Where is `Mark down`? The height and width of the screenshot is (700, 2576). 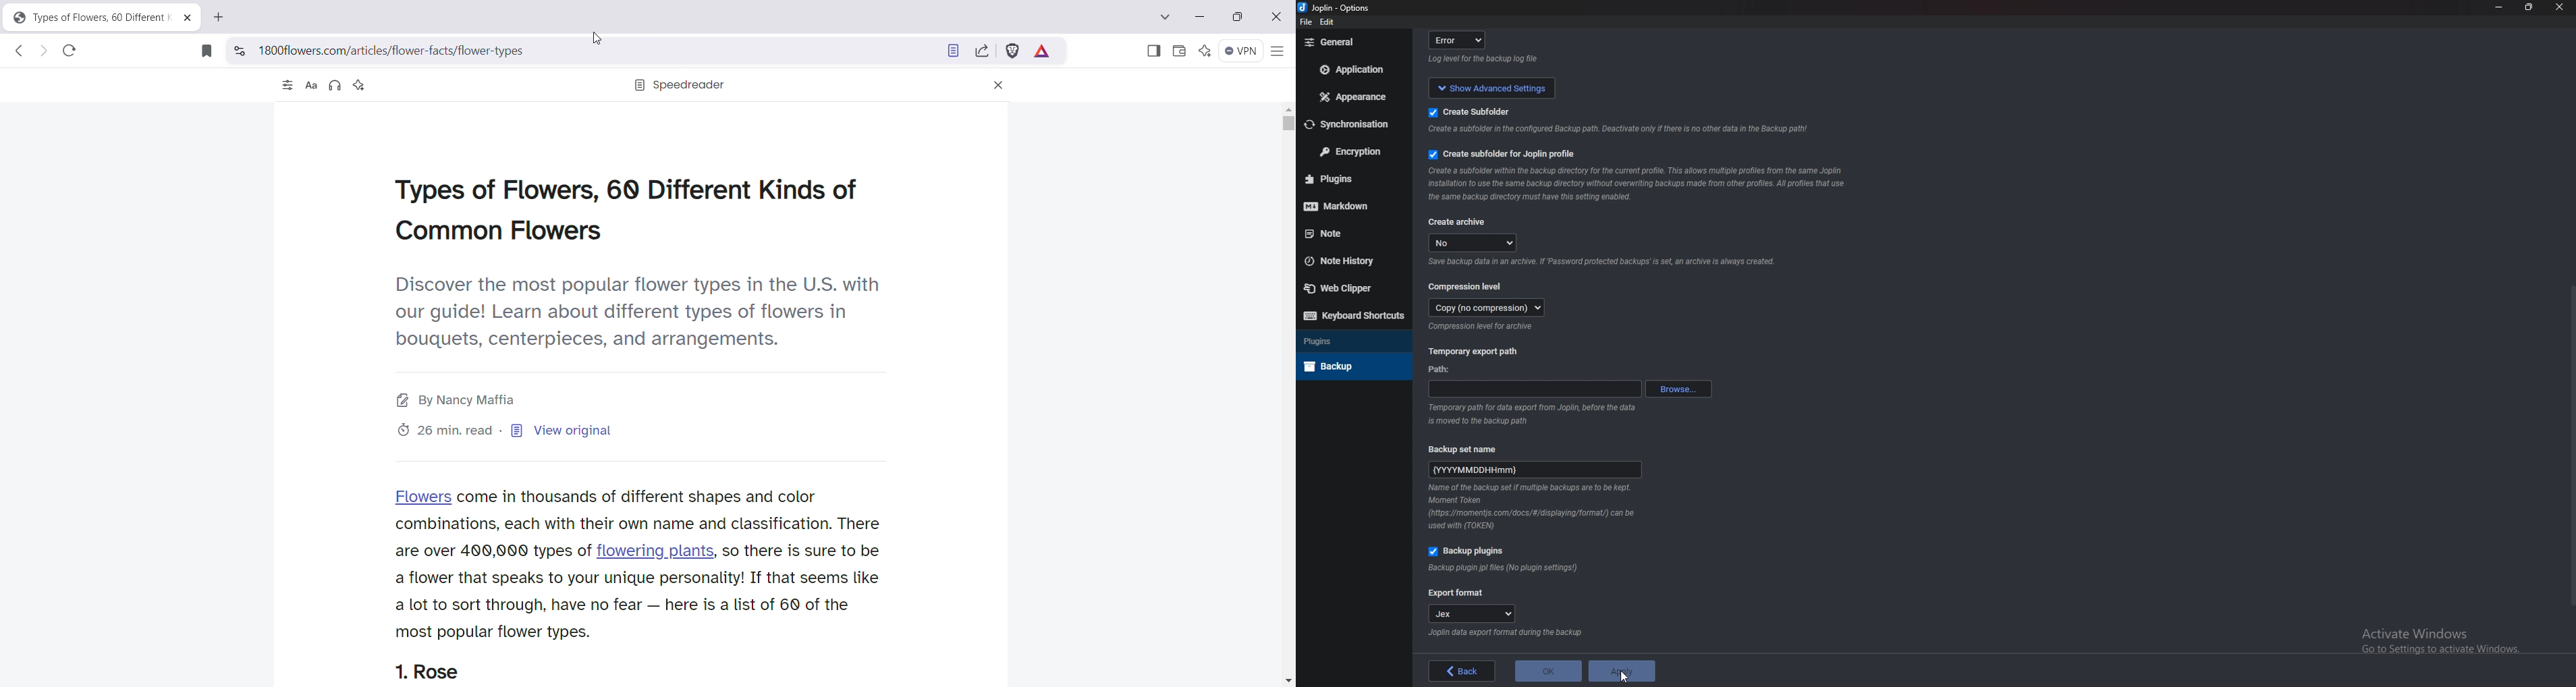 Mark down is located at coordinates (1346, 204).